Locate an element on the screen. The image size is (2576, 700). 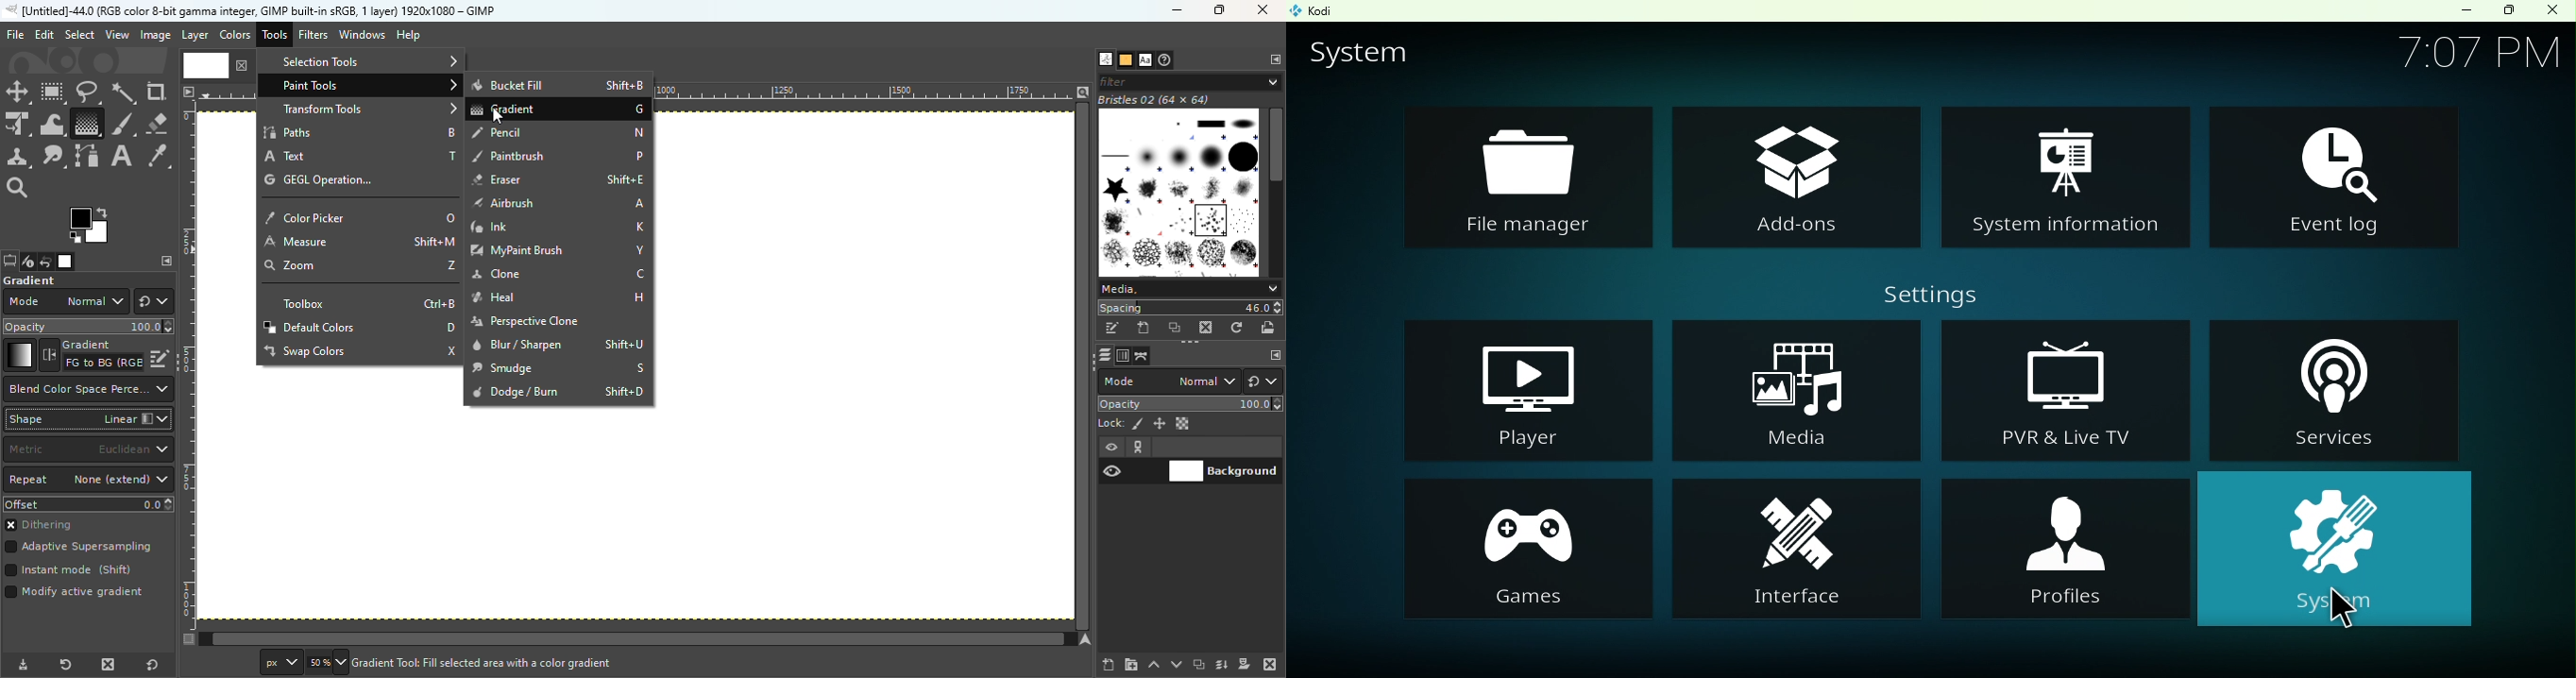
Filter is located at coordinates (1190, 81).